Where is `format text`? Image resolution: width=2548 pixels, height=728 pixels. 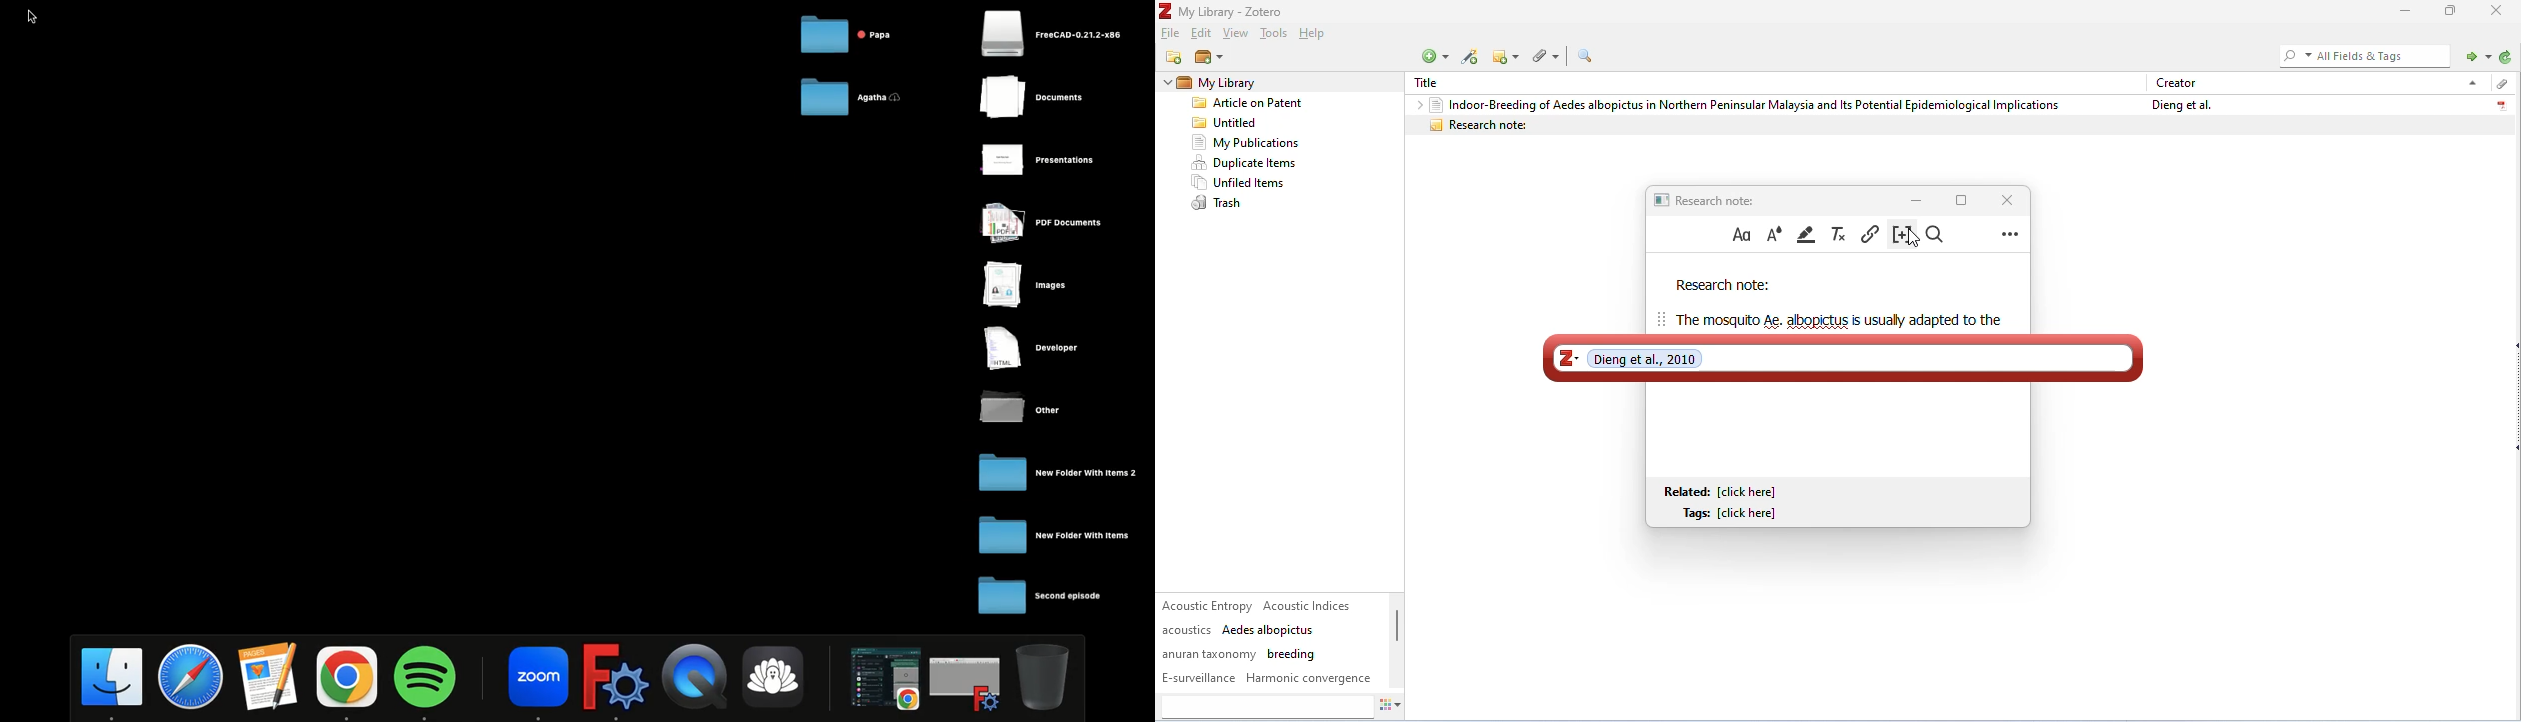 format text is located at coordinates (1742, 235).